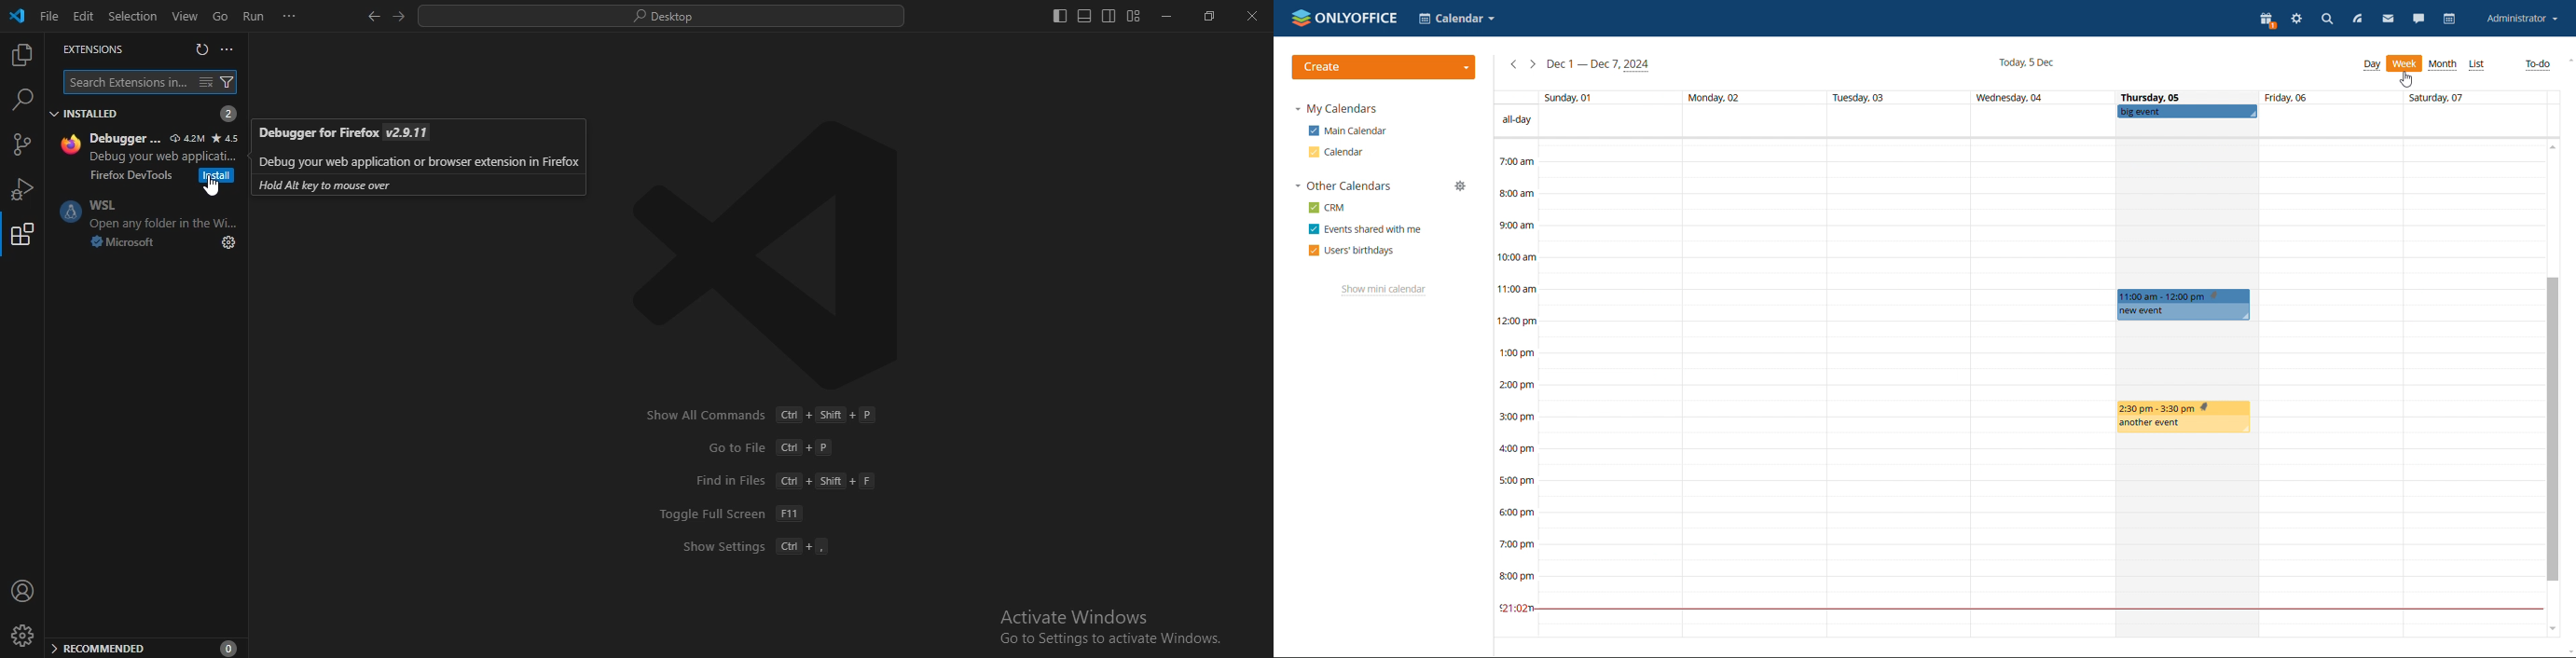 The width and height of the screenshot is (2576, 672). What do you see at coordinates (48, 16) in the screenshot?
I see `file` at bounding box center [48, 16].